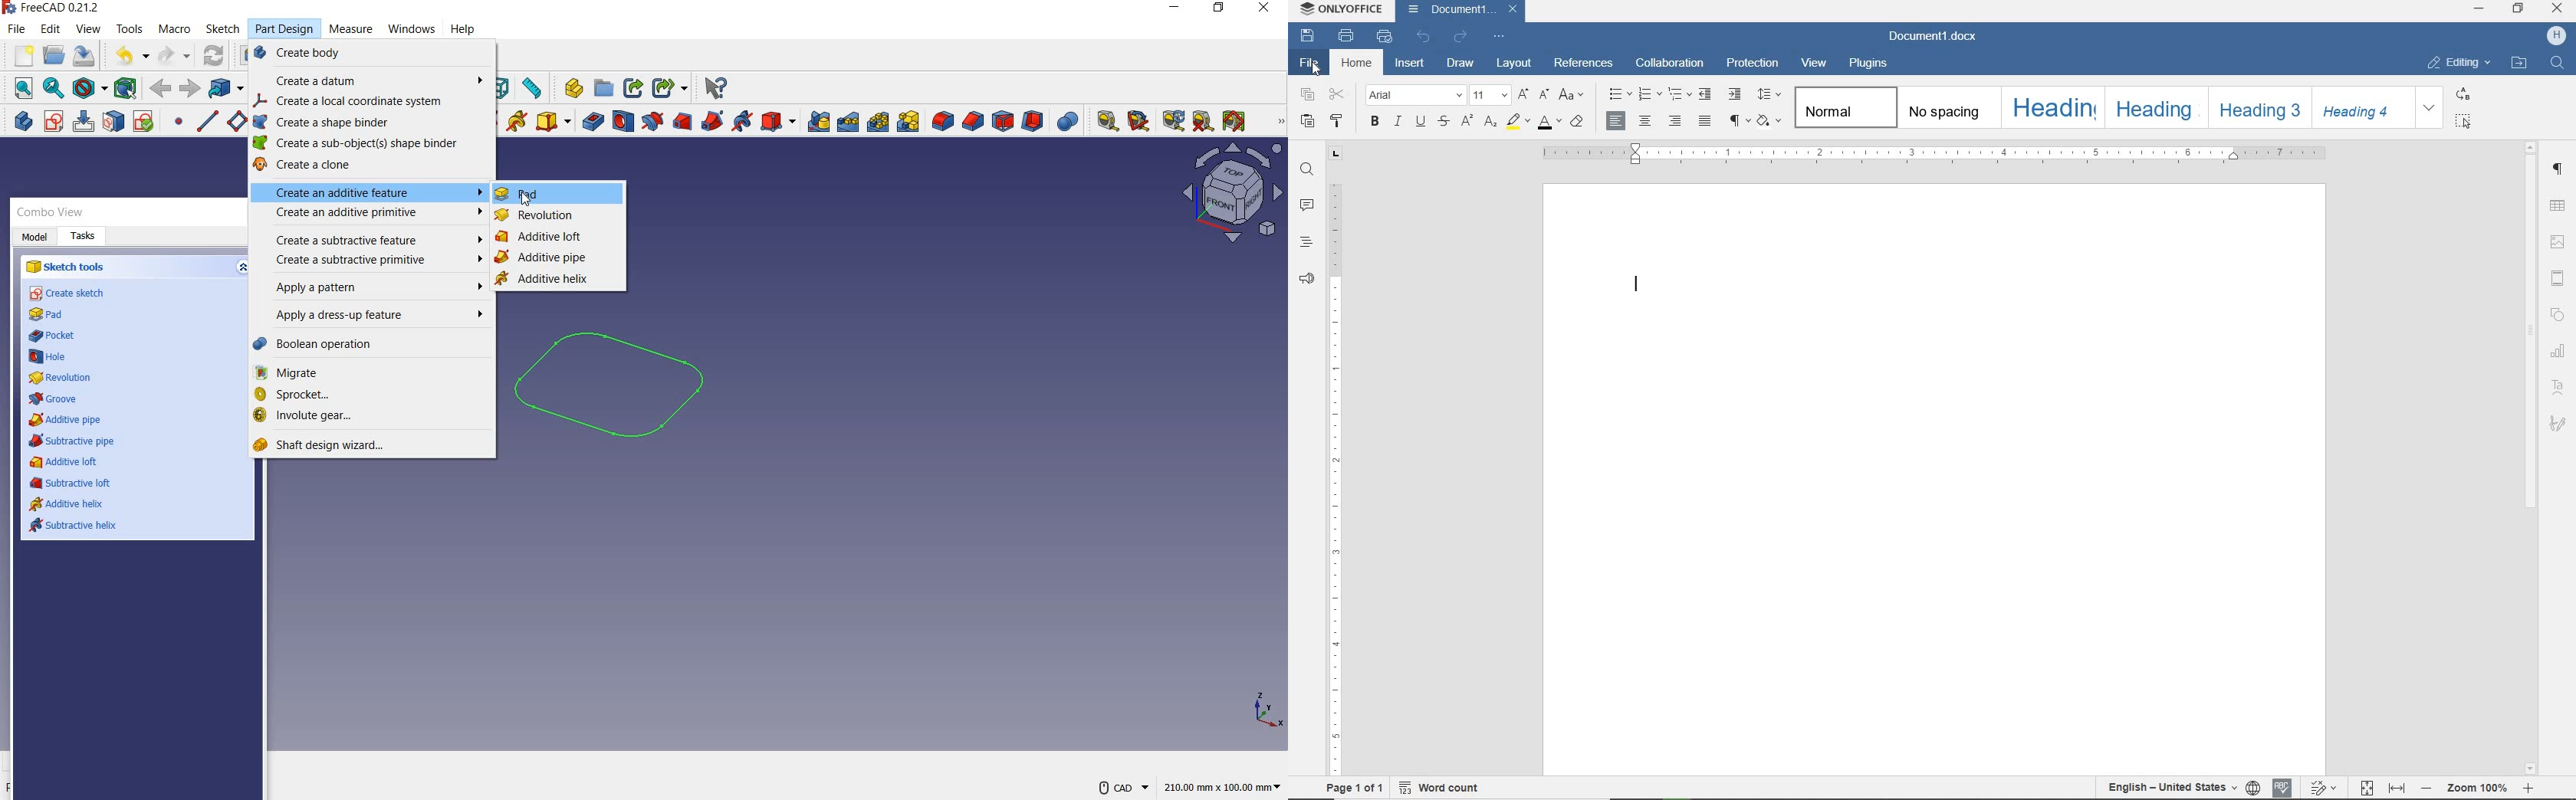 This screenshot has width=2576, height=812. What do you see at coordinates (372, 55) in the screenshot?
I see `create body` at bounding box center [372, 55].